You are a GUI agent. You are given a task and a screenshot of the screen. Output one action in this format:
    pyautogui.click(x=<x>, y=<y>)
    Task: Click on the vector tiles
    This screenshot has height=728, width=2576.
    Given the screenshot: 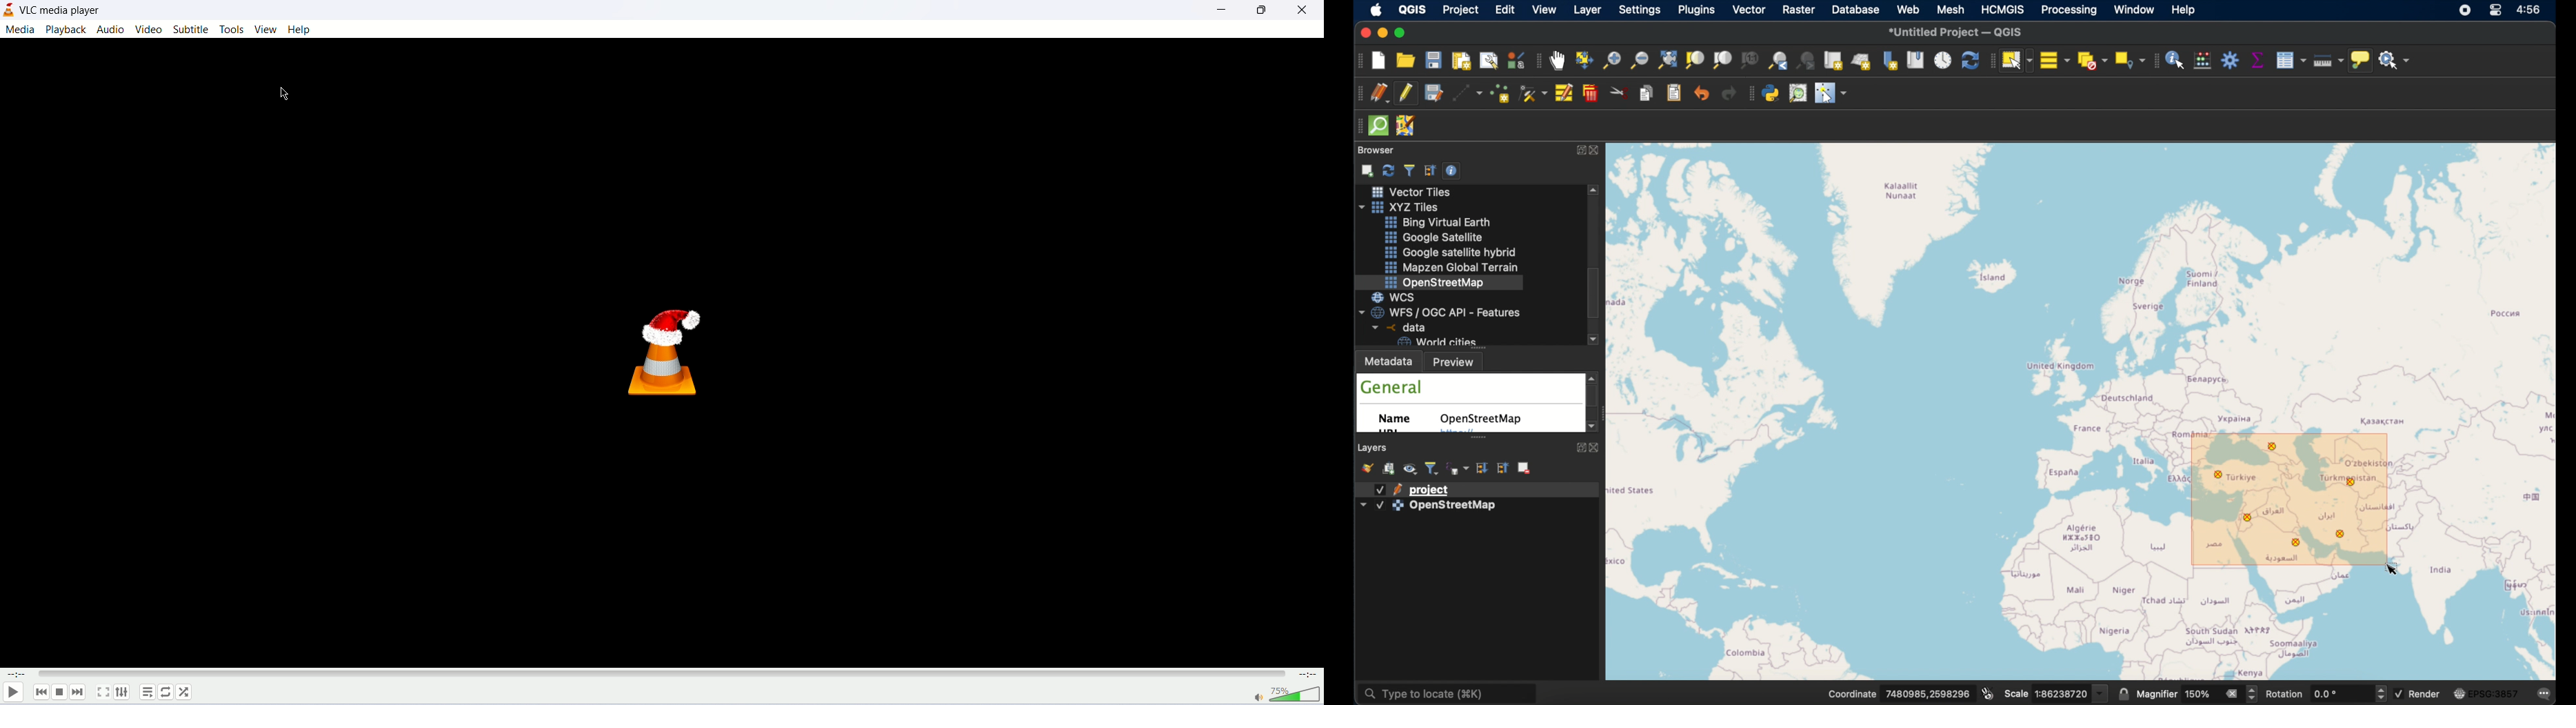 What is the action you would take?
    pyautogui.click(x=1409, y=191)
    